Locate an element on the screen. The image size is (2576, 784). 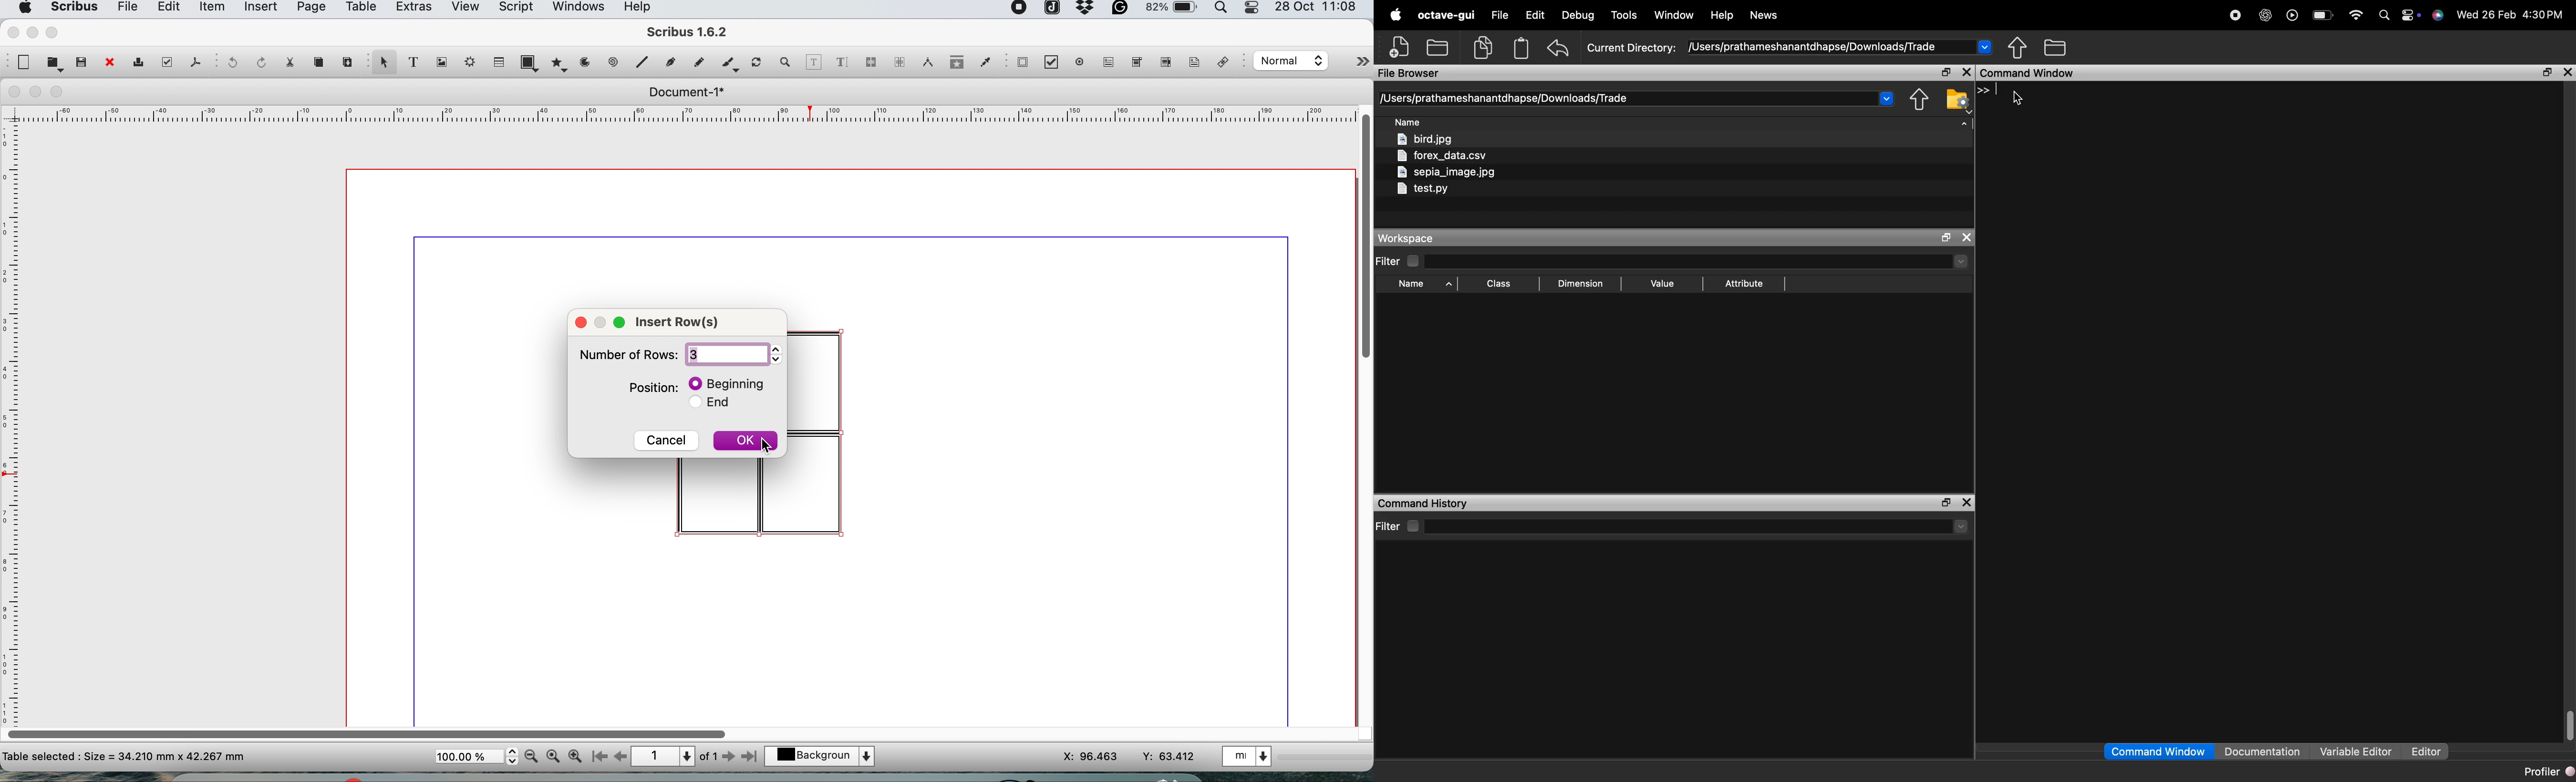
horizontal scroll bar is located at coordinates (370, 731).